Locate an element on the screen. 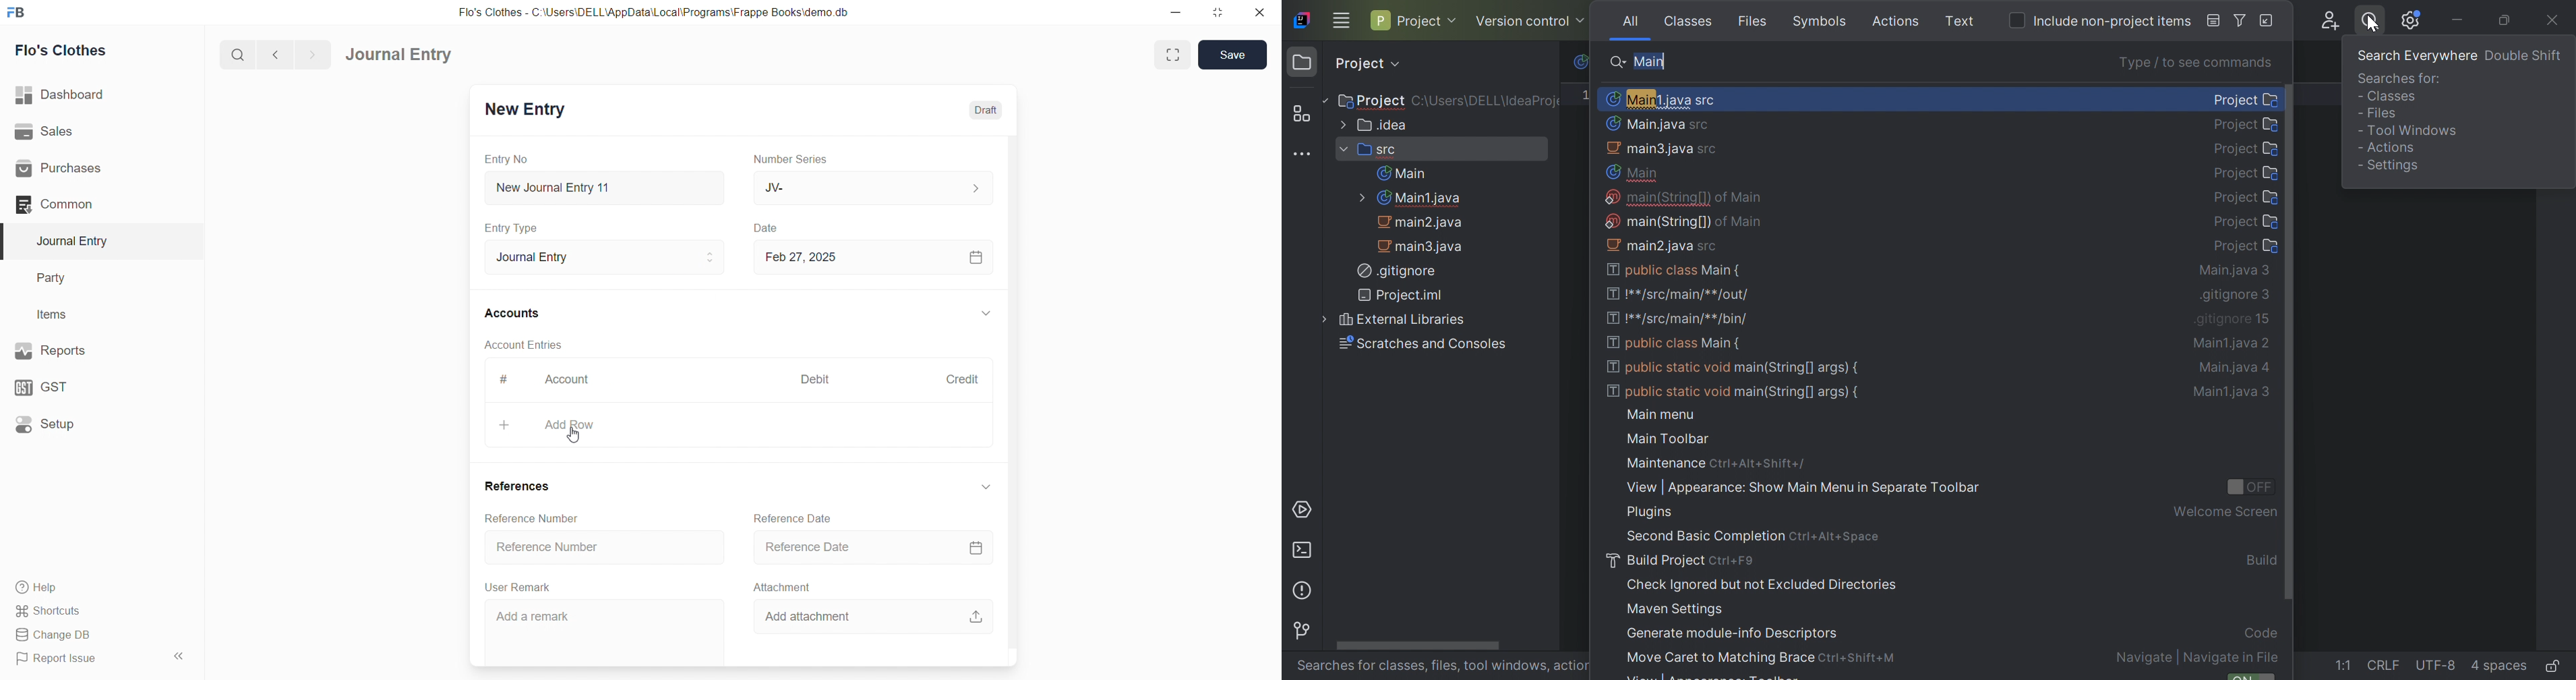 The height and width of the screenshot is (700, 2576). | Dashboard is located at coordinates (73, 96).